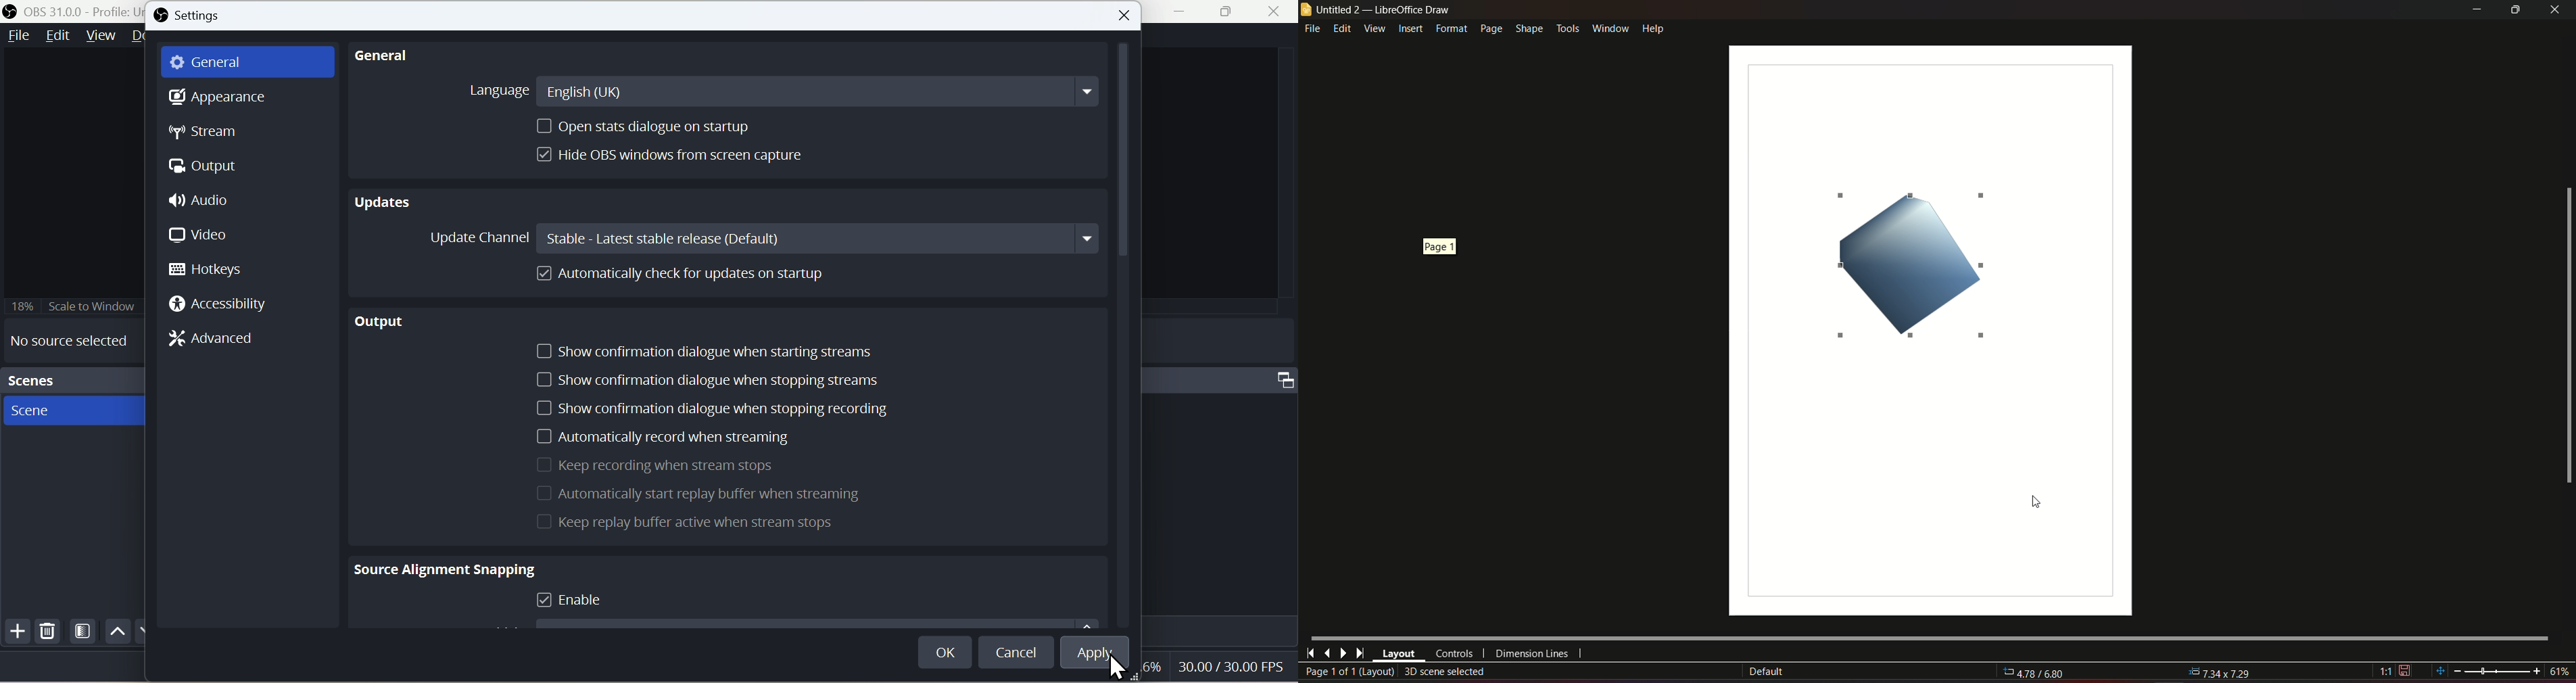 This screenshot has height=700, width=2576. Describe the element at coordinates (698, 495) in the screenshot. I see `Automatically start replay buffer when is streaming` at that location.